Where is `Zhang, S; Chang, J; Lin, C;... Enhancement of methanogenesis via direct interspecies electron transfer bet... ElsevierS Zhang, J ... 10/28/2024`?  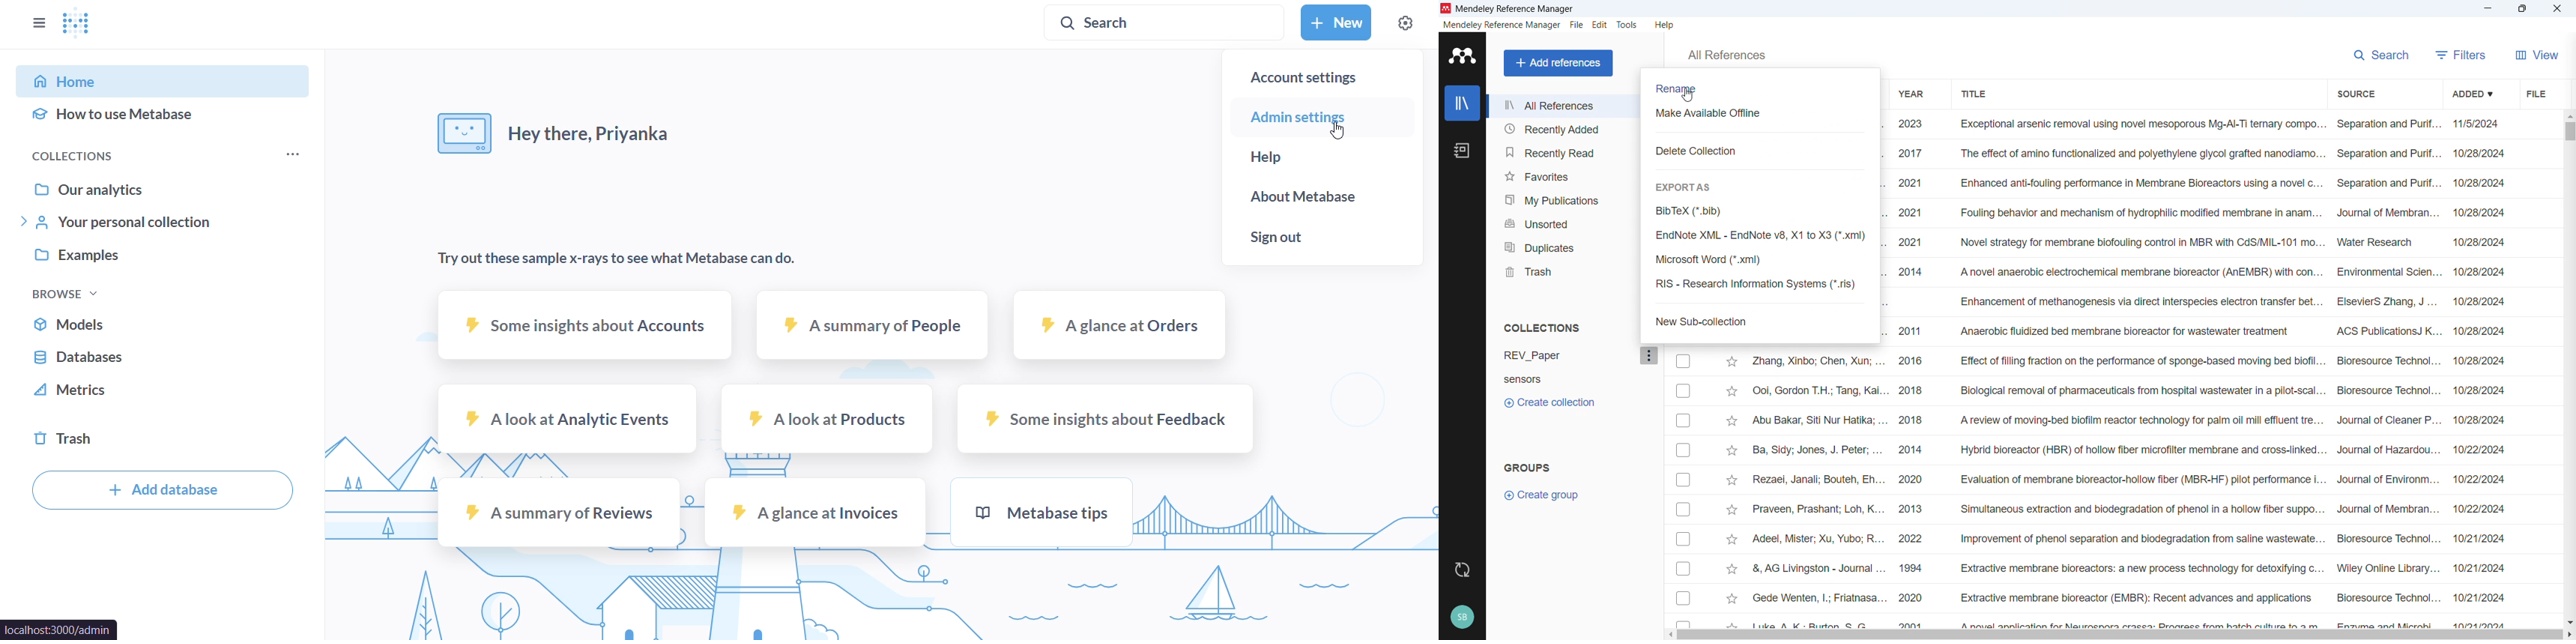
Zhang, S; Chang, J; Lin, C;... Enhancement of methanogenesis via direct interspecies electron transfer bet... ElsevierS Zhang, J ... 10/28/2024 is located at coordinates (2196, 302).